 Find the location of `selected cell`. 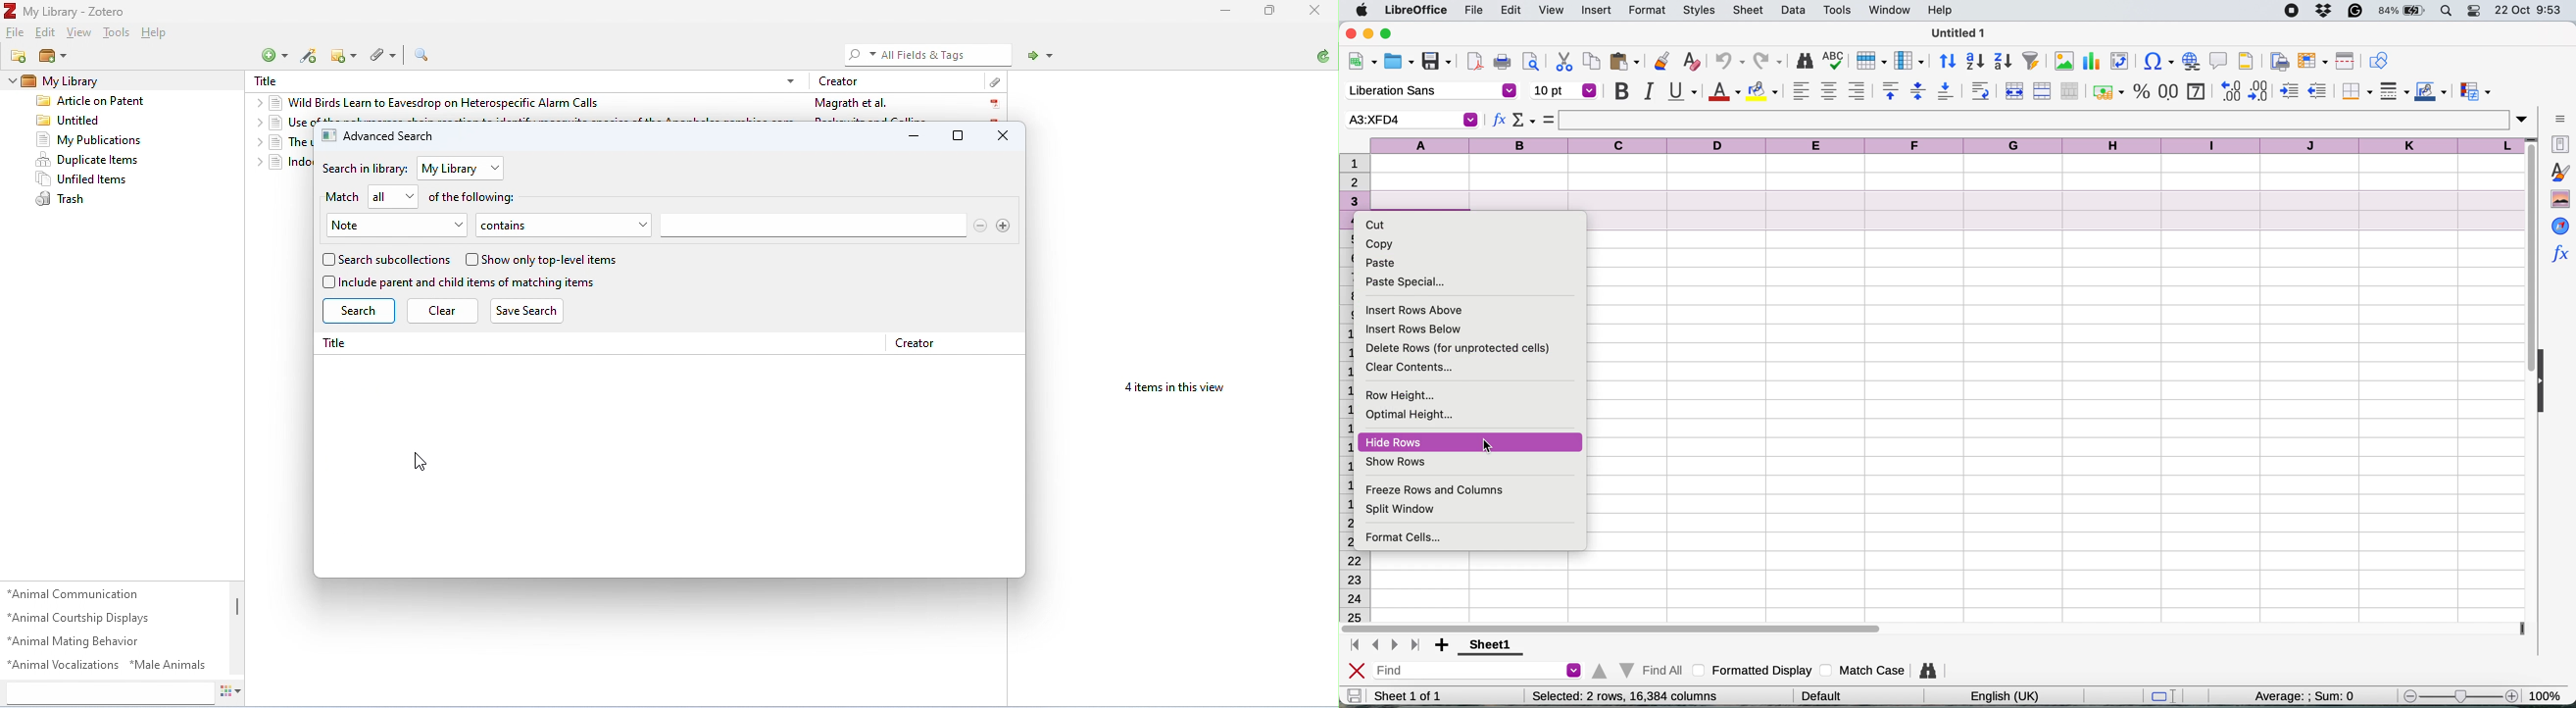

selected cell is located at coordinates (1410, 120).